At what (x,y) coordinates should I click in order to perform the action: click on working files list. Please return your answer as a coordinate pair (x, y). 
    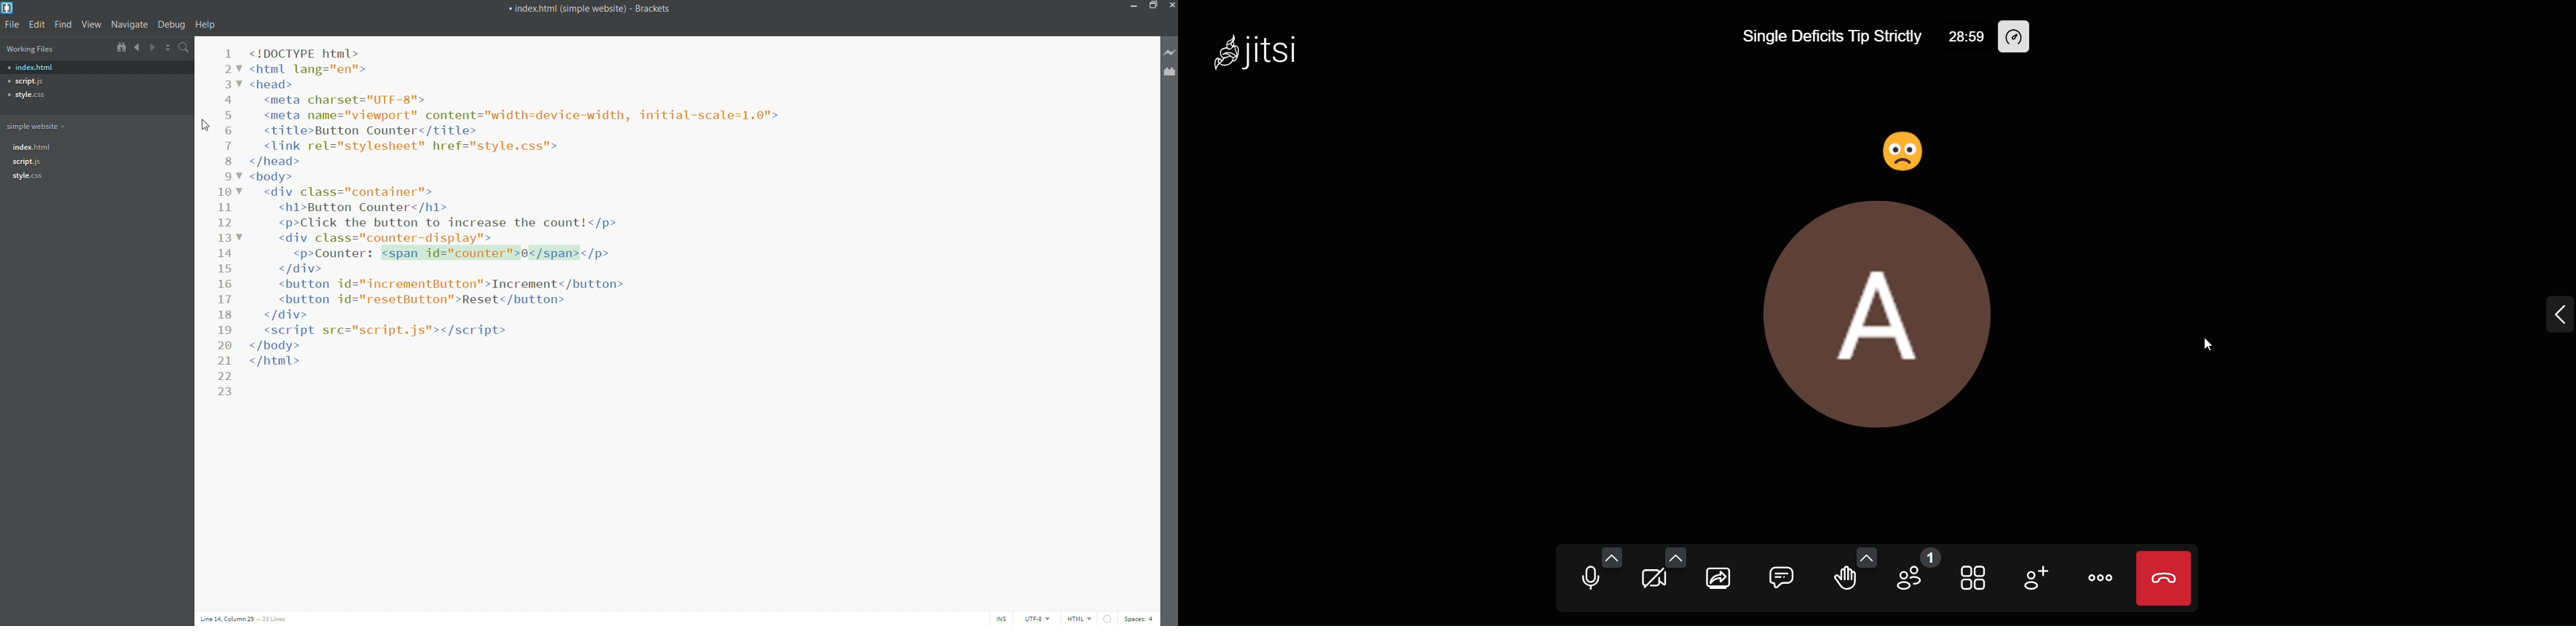
    Looking at the image, I should click on (53, 48).